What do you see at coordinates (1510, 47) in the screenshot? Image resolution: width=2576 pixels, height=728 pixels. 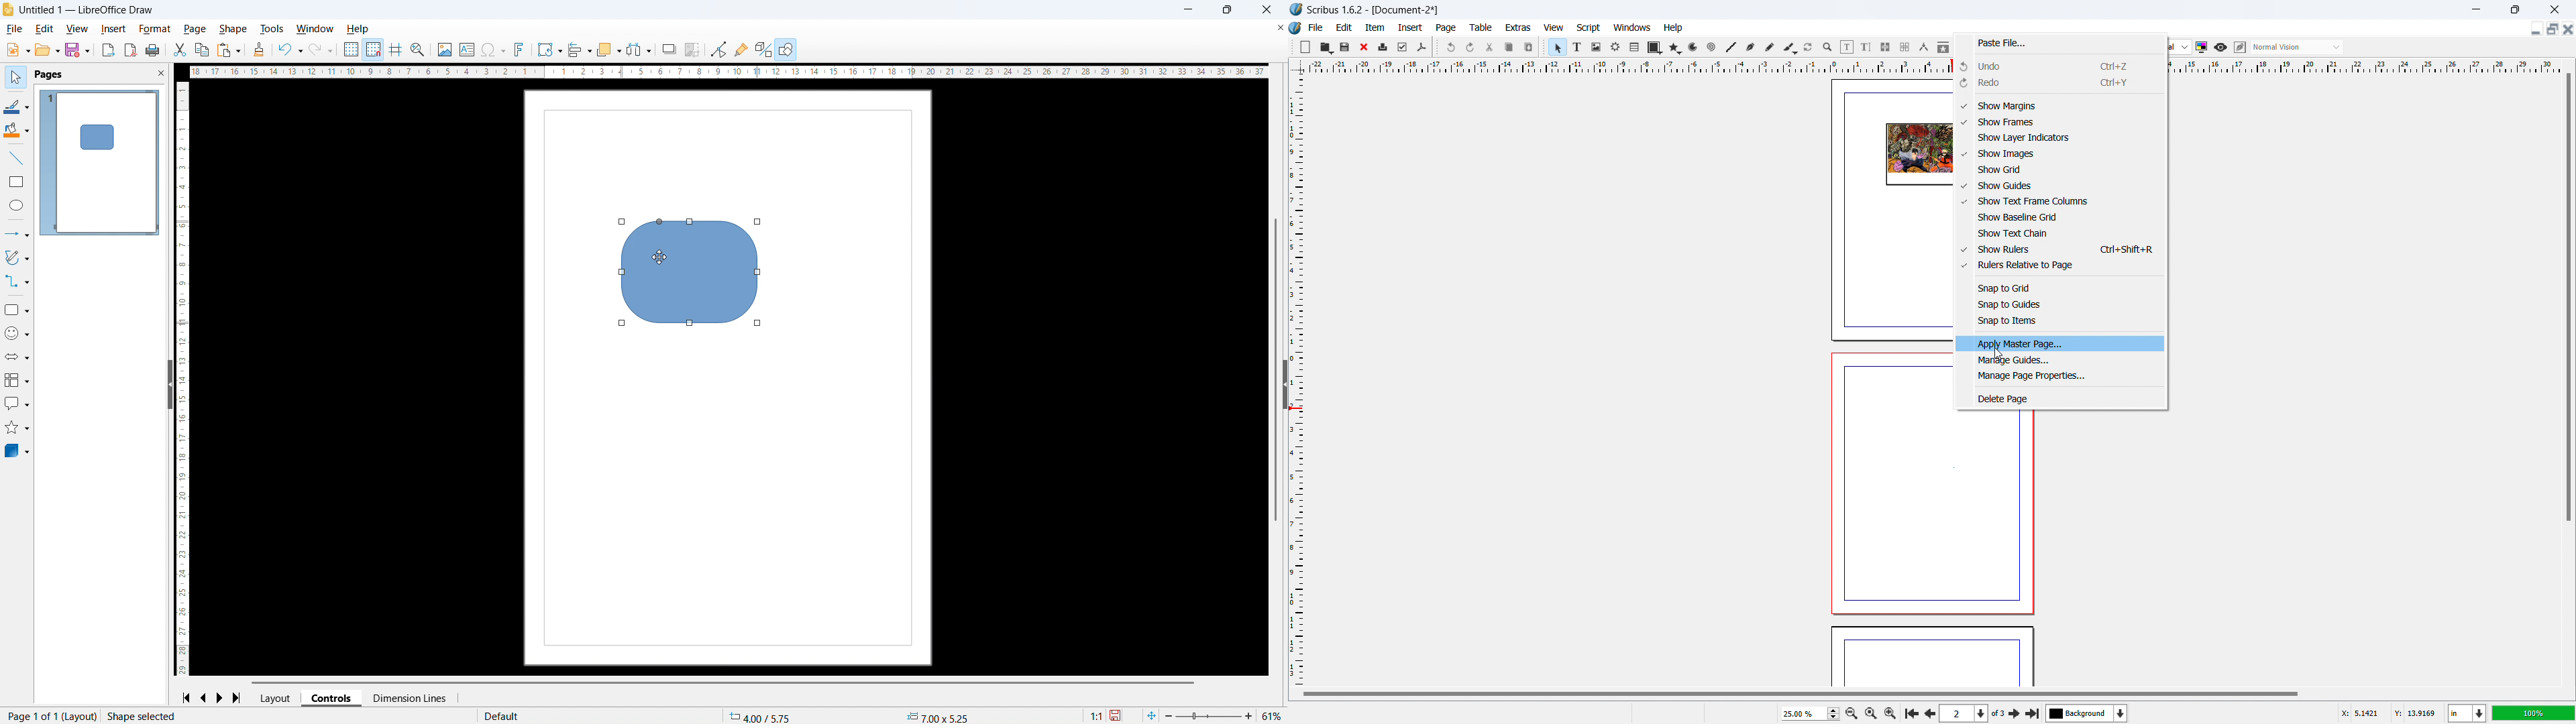 I see `copy` at bounding box center [1510, 47].